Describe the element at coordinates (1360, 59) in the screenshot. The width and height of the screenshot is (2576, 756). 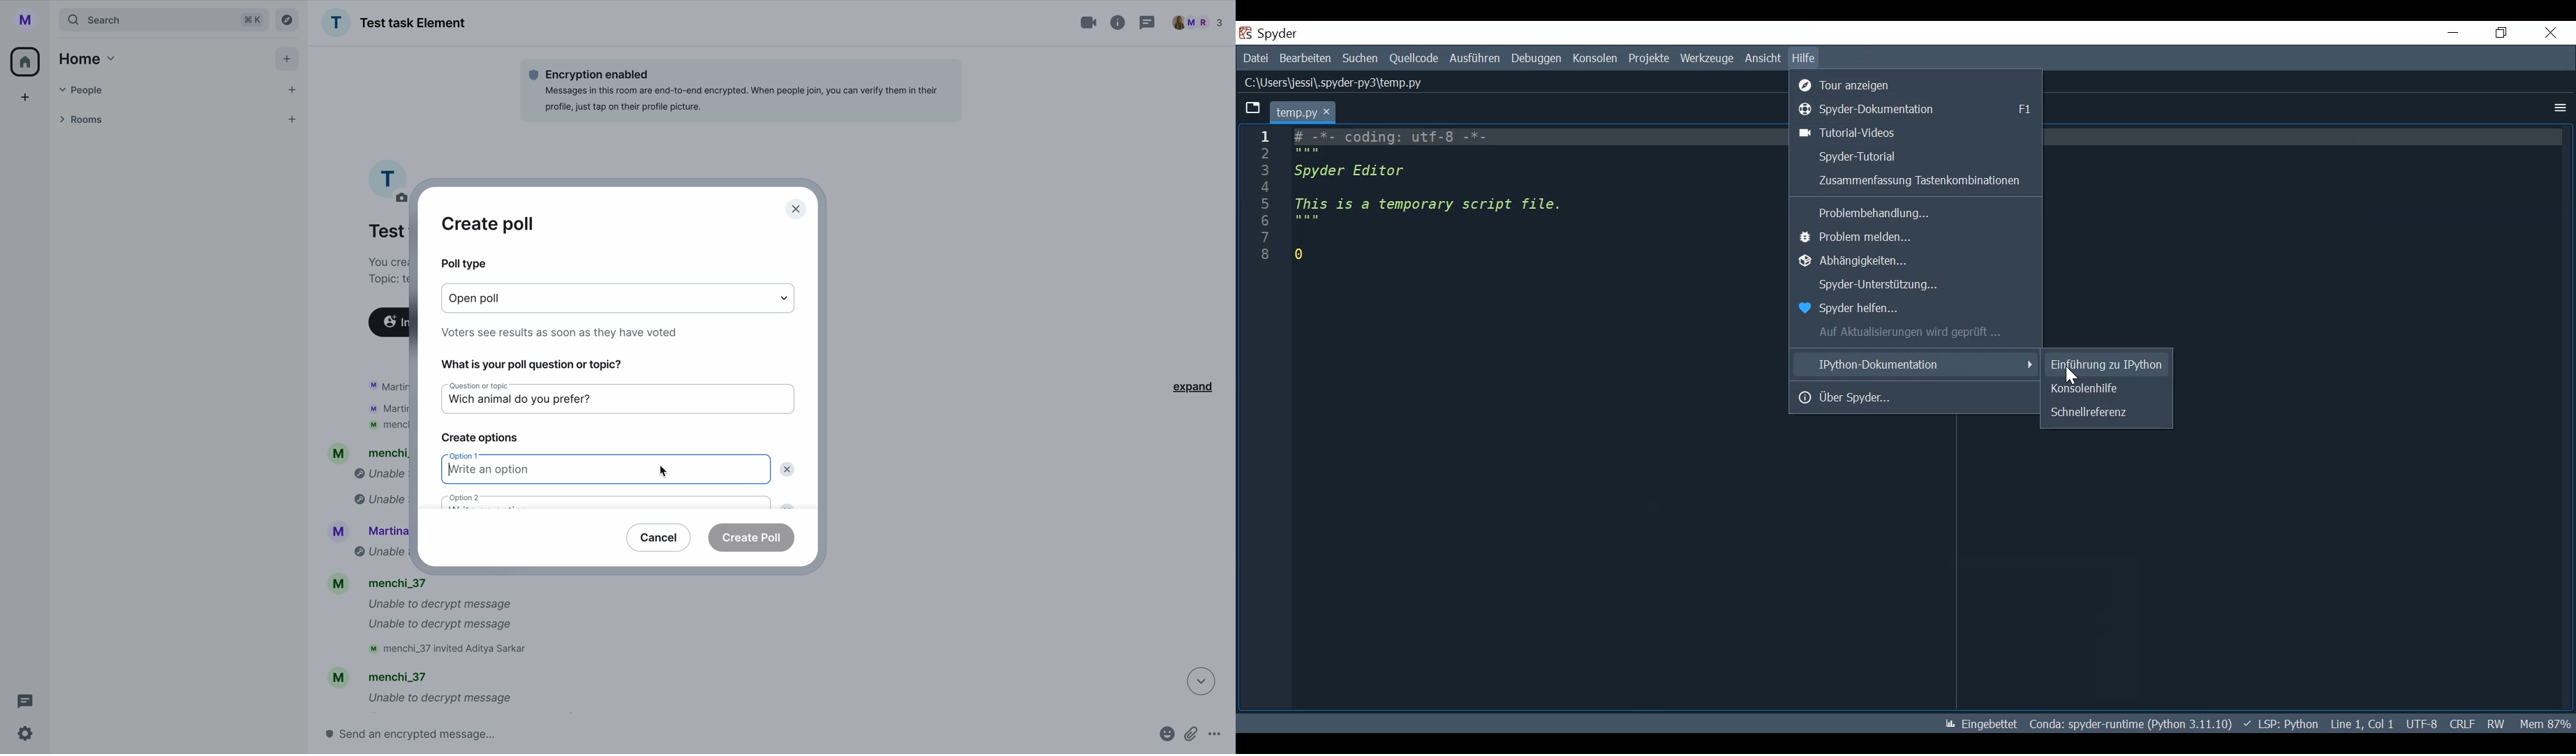
I see `Search` at that location.